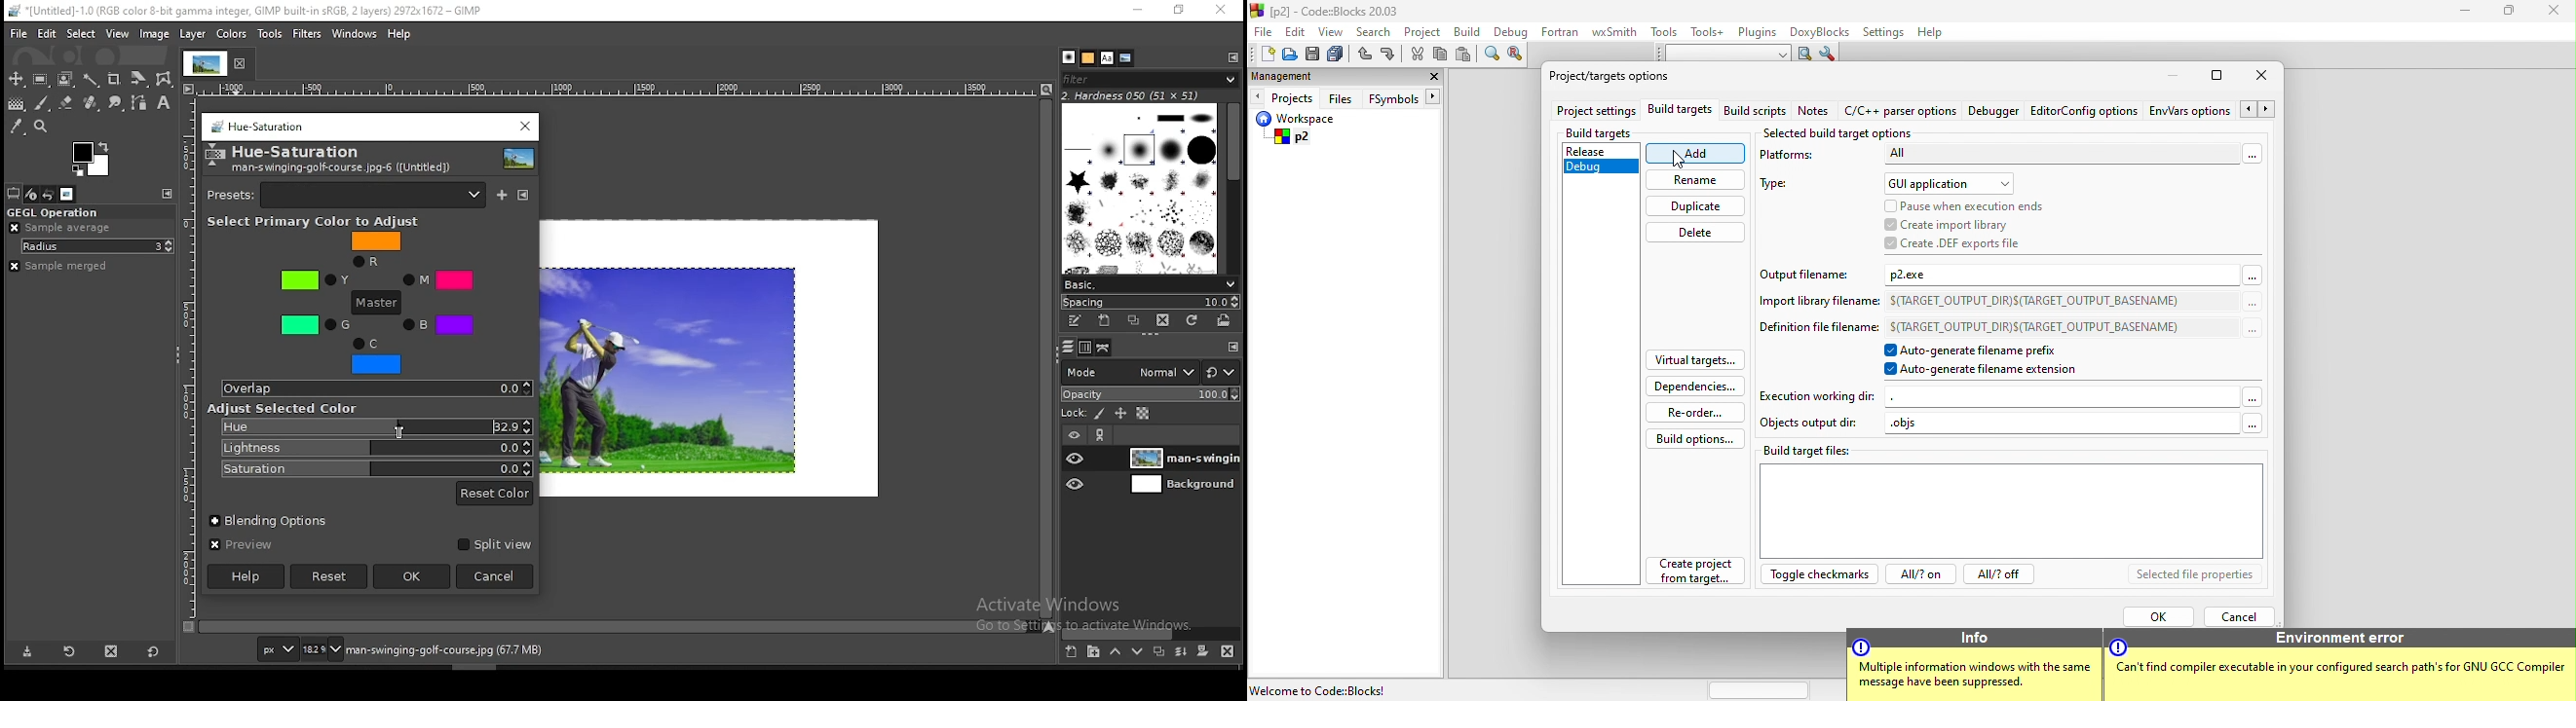 The image size is (2576, 728). Describe the element at coordinates (495, 494) in the screenshot. I see `reset color` at that location.